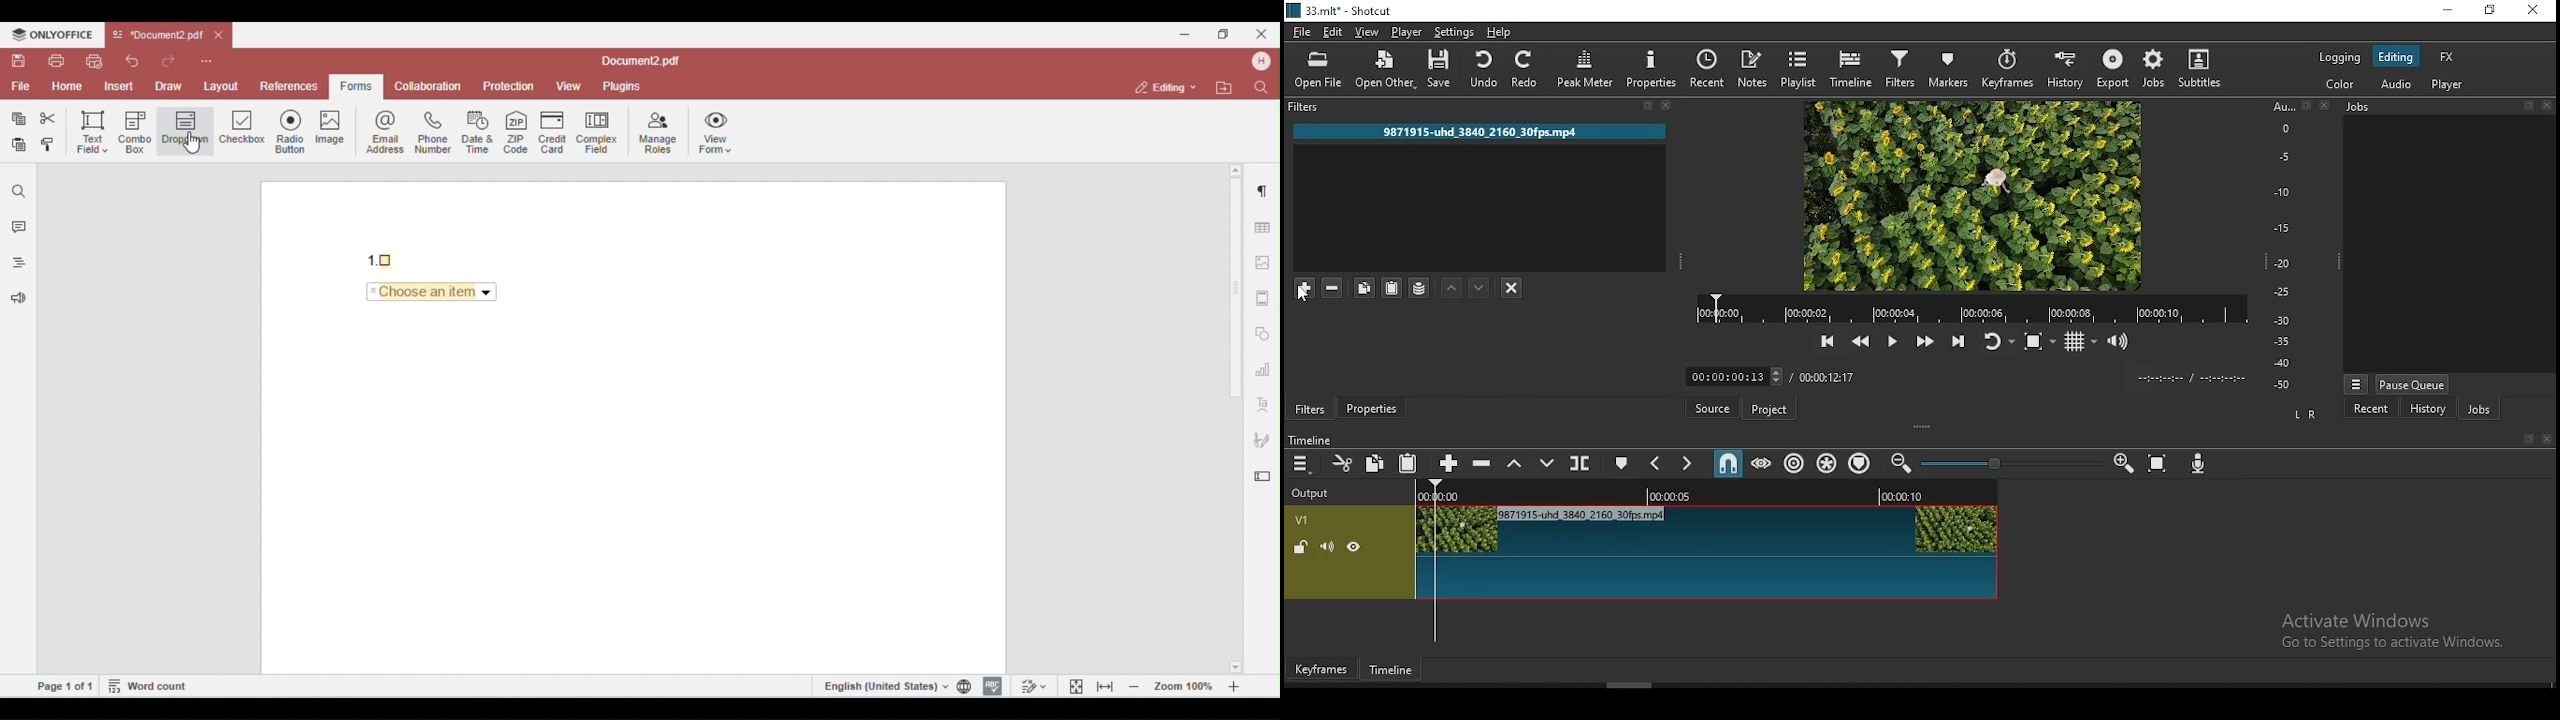  I want to click on record audio, so click(2199, 467).